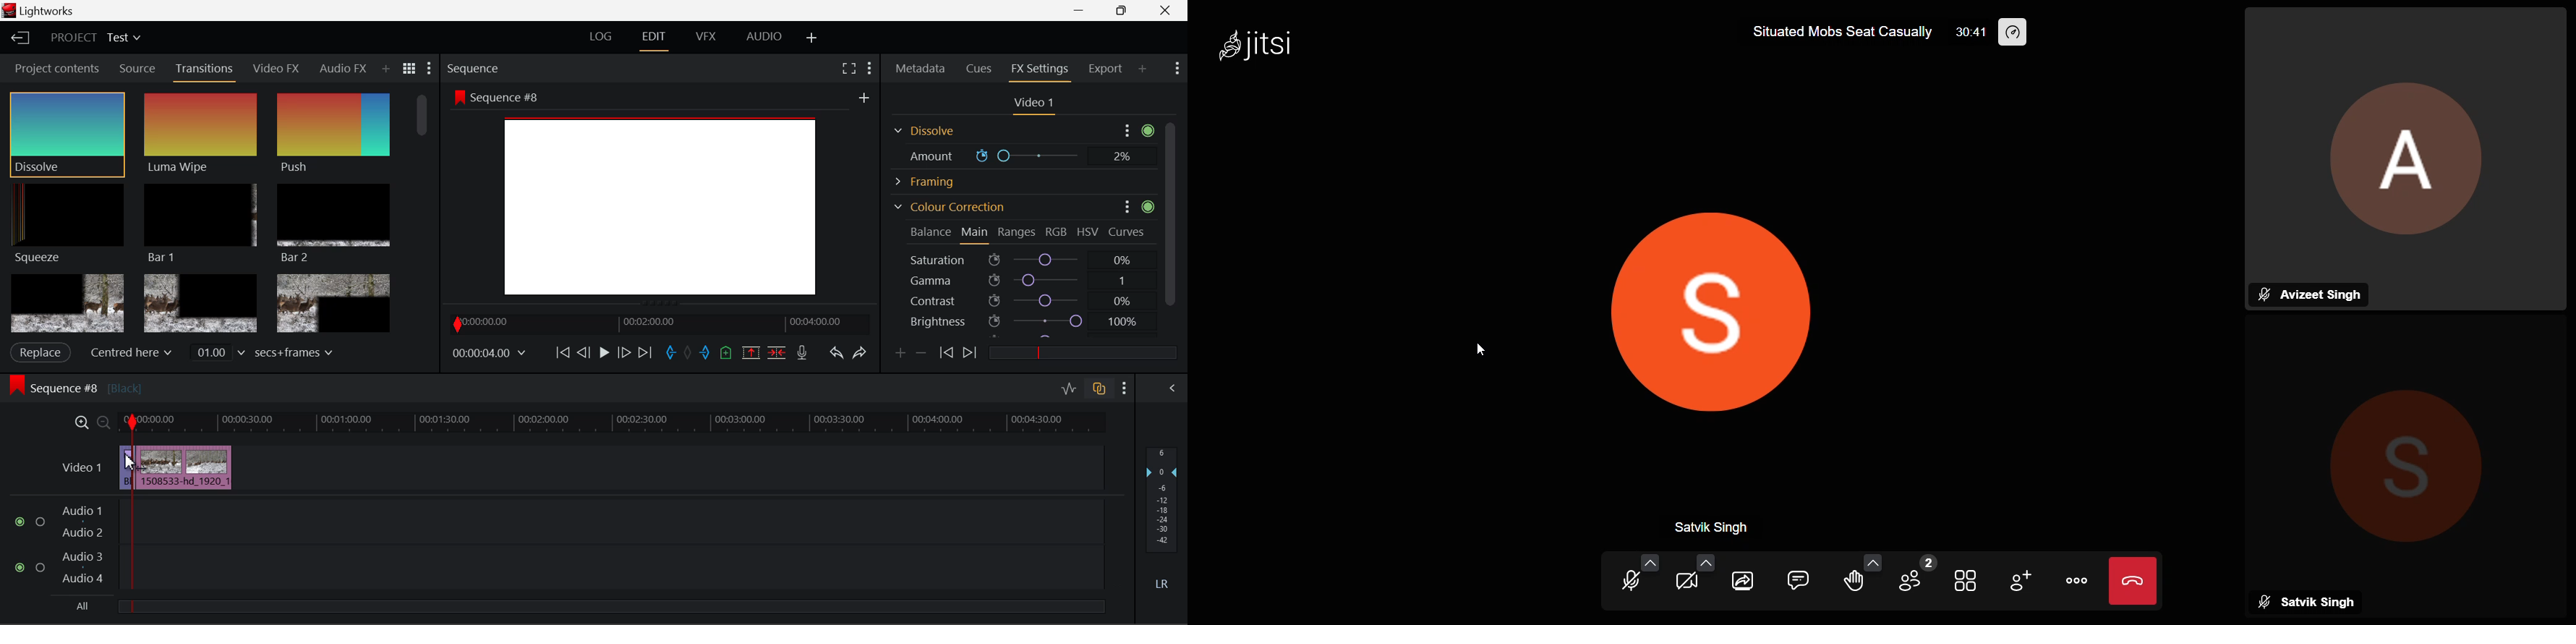 Image resolution: width=2576 pixels, height=644 pixels. Describe the element at coordinates (1174, 387) in the screenshot. I see `Show Audio Mix` at that location.